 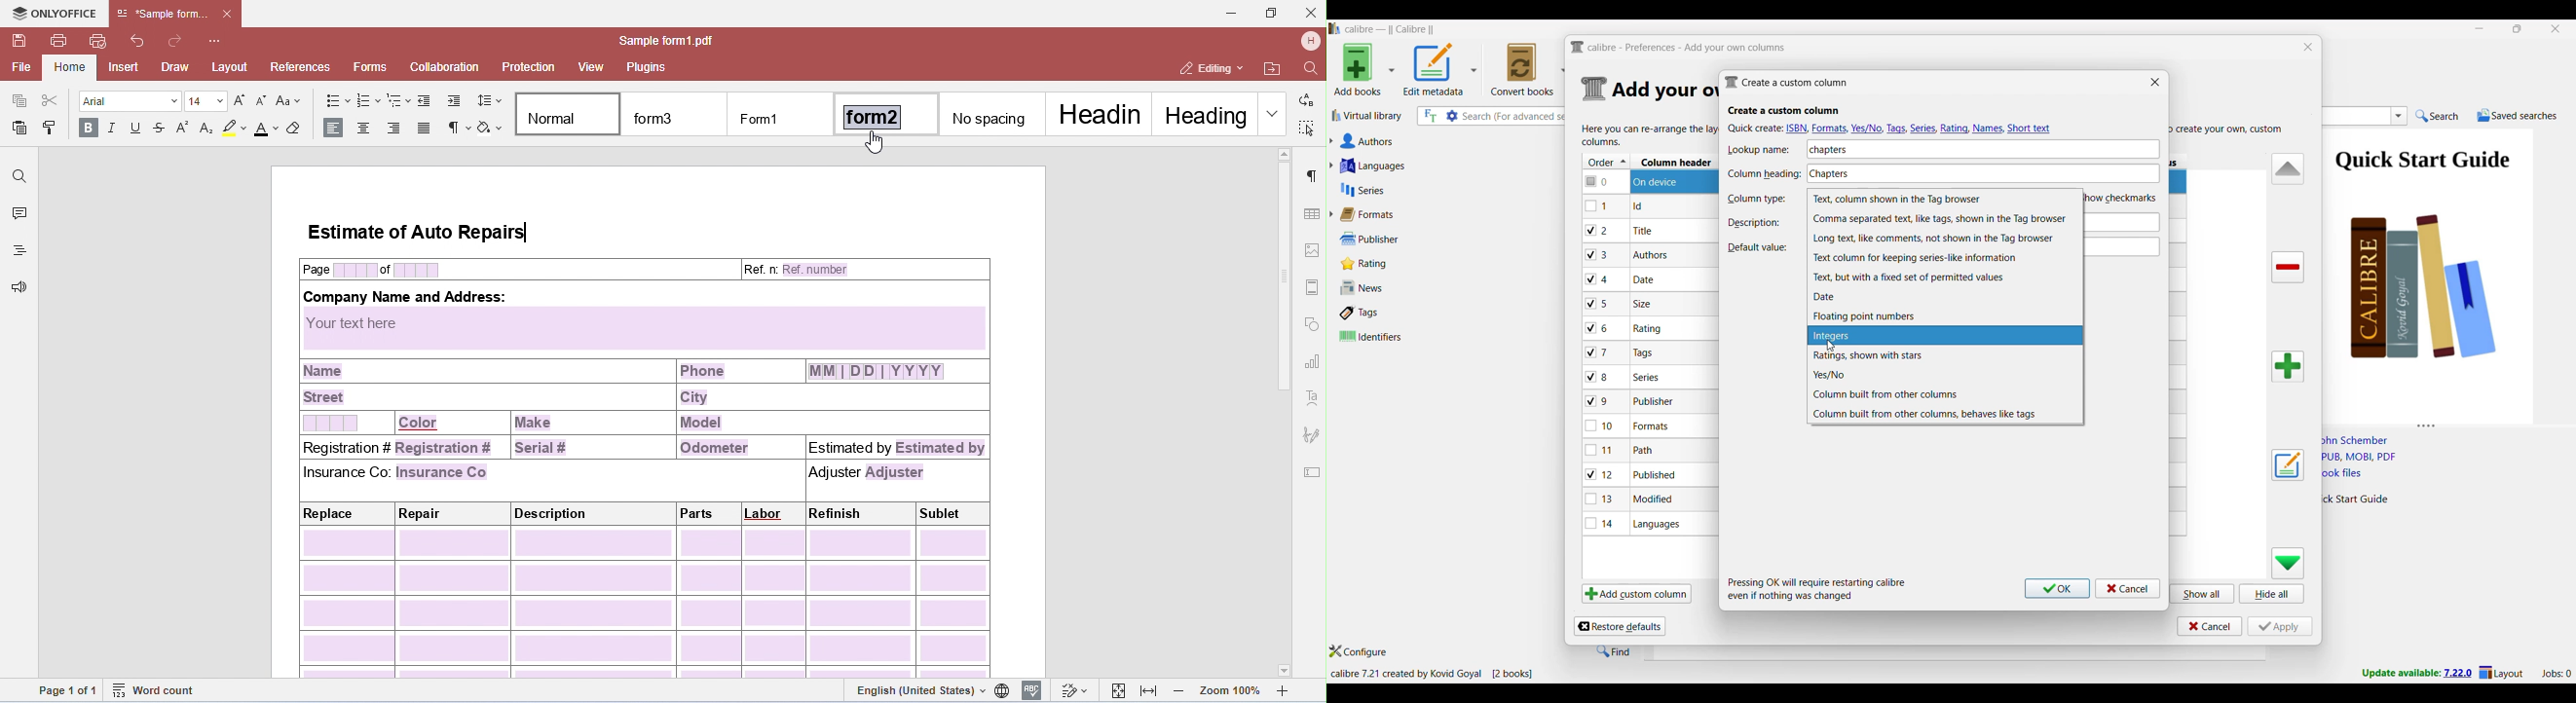 What do you see at coordinates (1945, 219) in the screenshot?
I see `Comma separated text` at bounding box center [1945, 219].